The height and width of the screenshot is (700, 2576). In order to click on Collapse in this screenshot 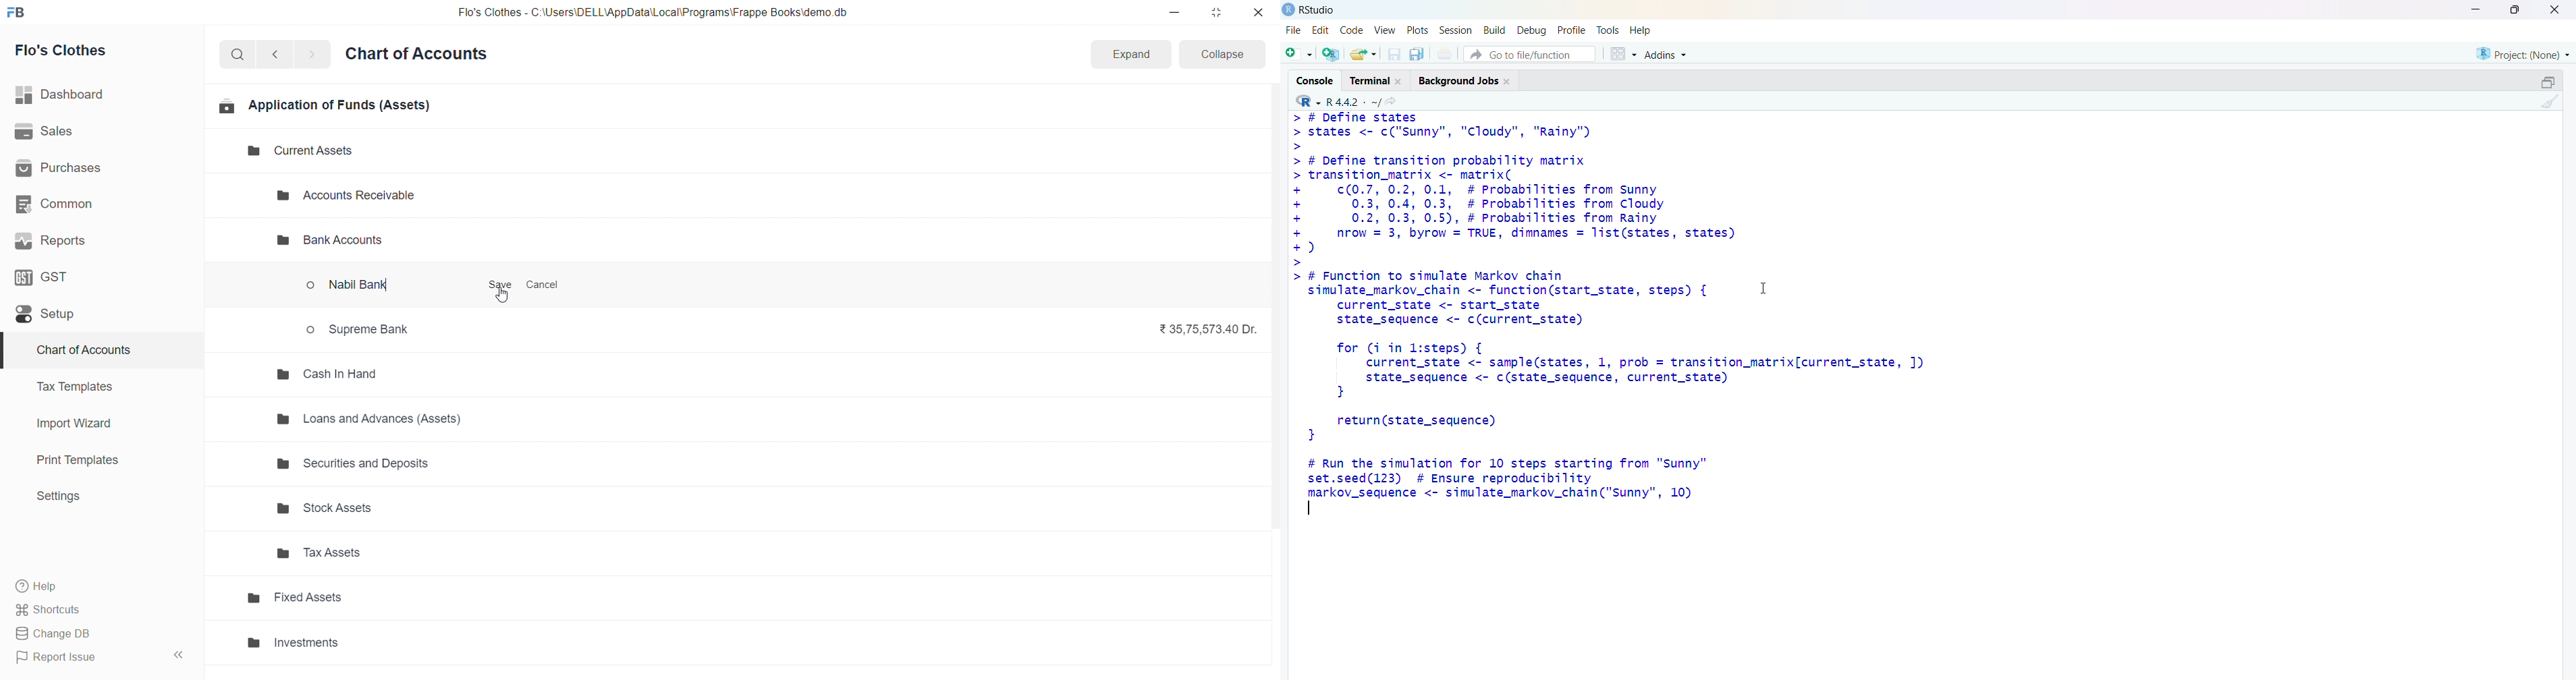, I will do `click(1223, 53)`.